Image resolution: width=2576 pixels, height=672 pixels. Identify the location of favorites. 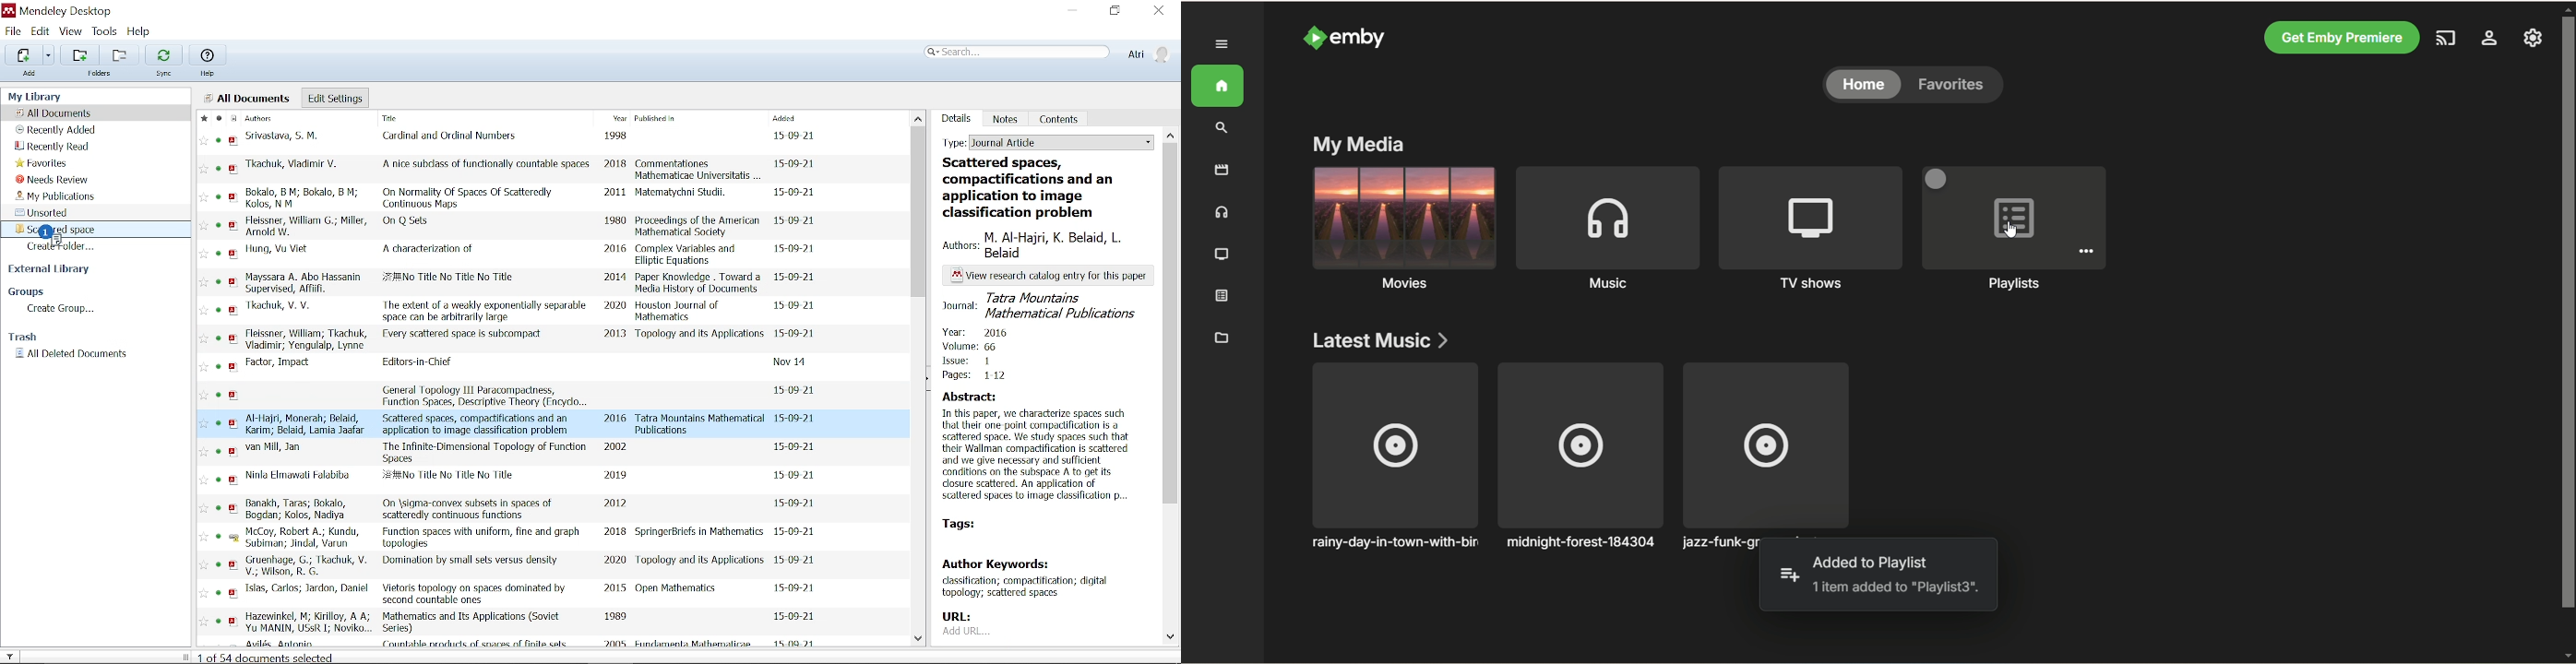
(1956, 86).